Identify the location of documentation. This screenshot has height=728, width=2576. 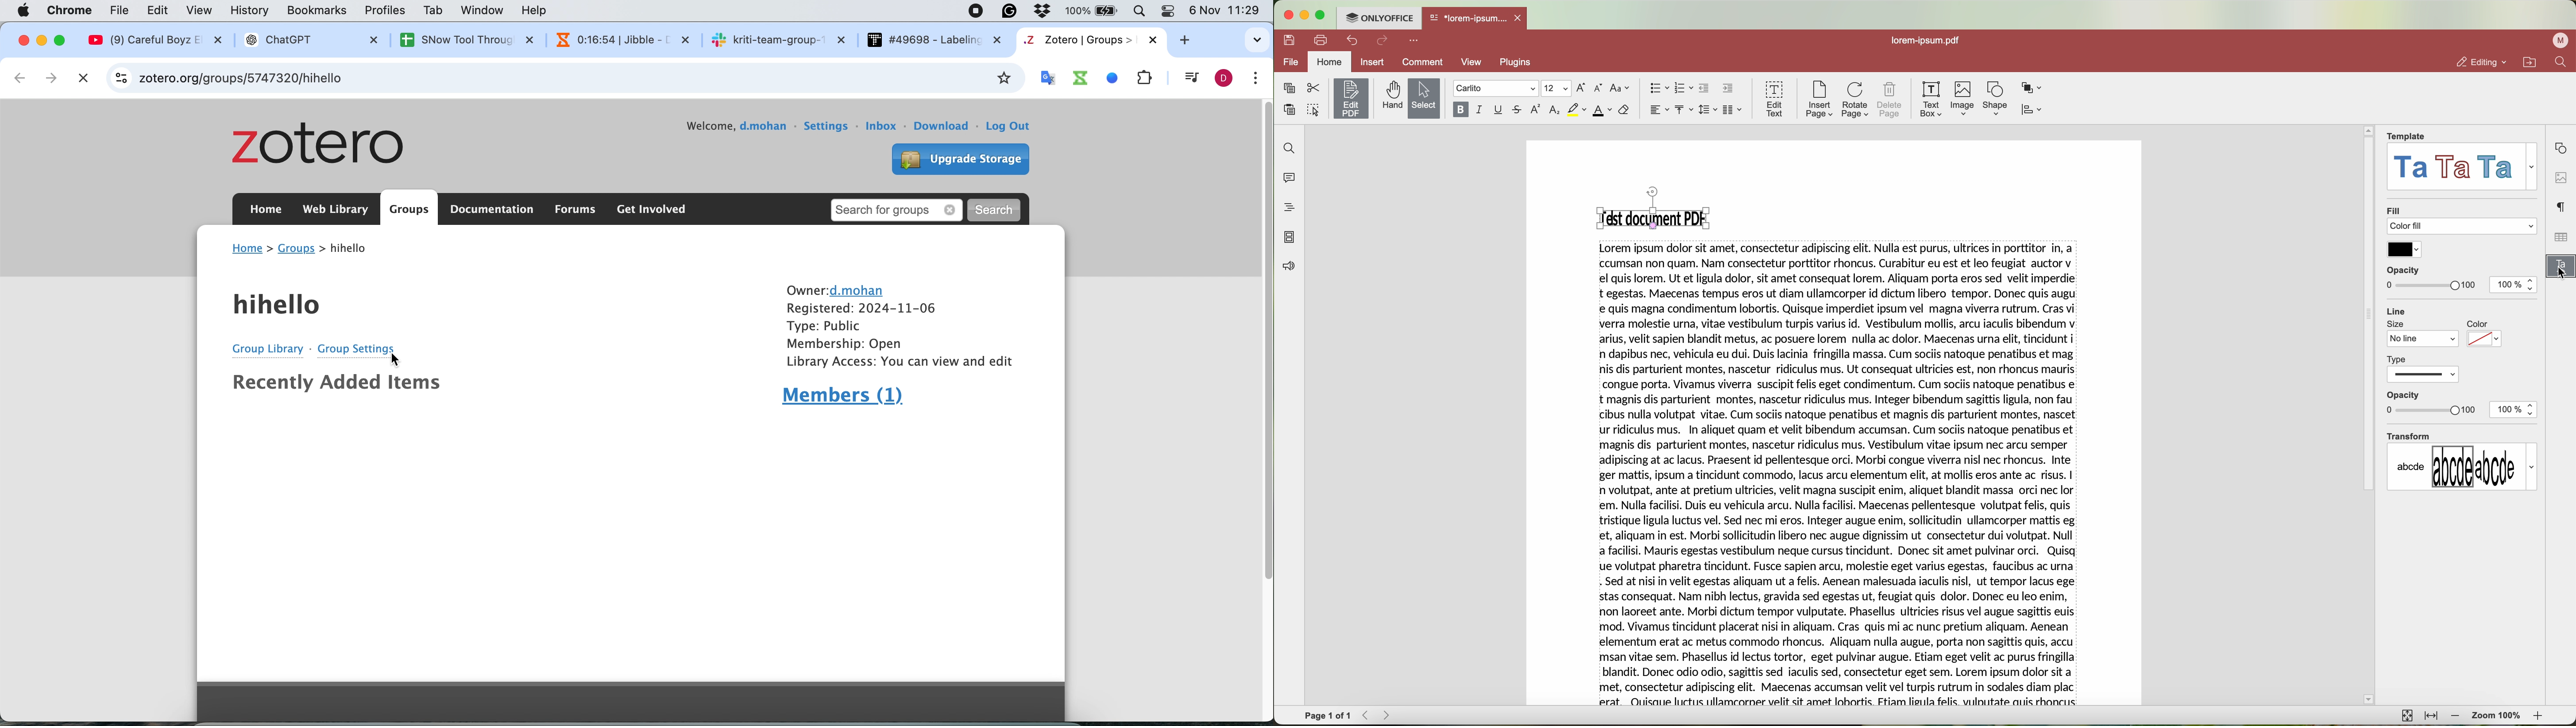
(493, 210).